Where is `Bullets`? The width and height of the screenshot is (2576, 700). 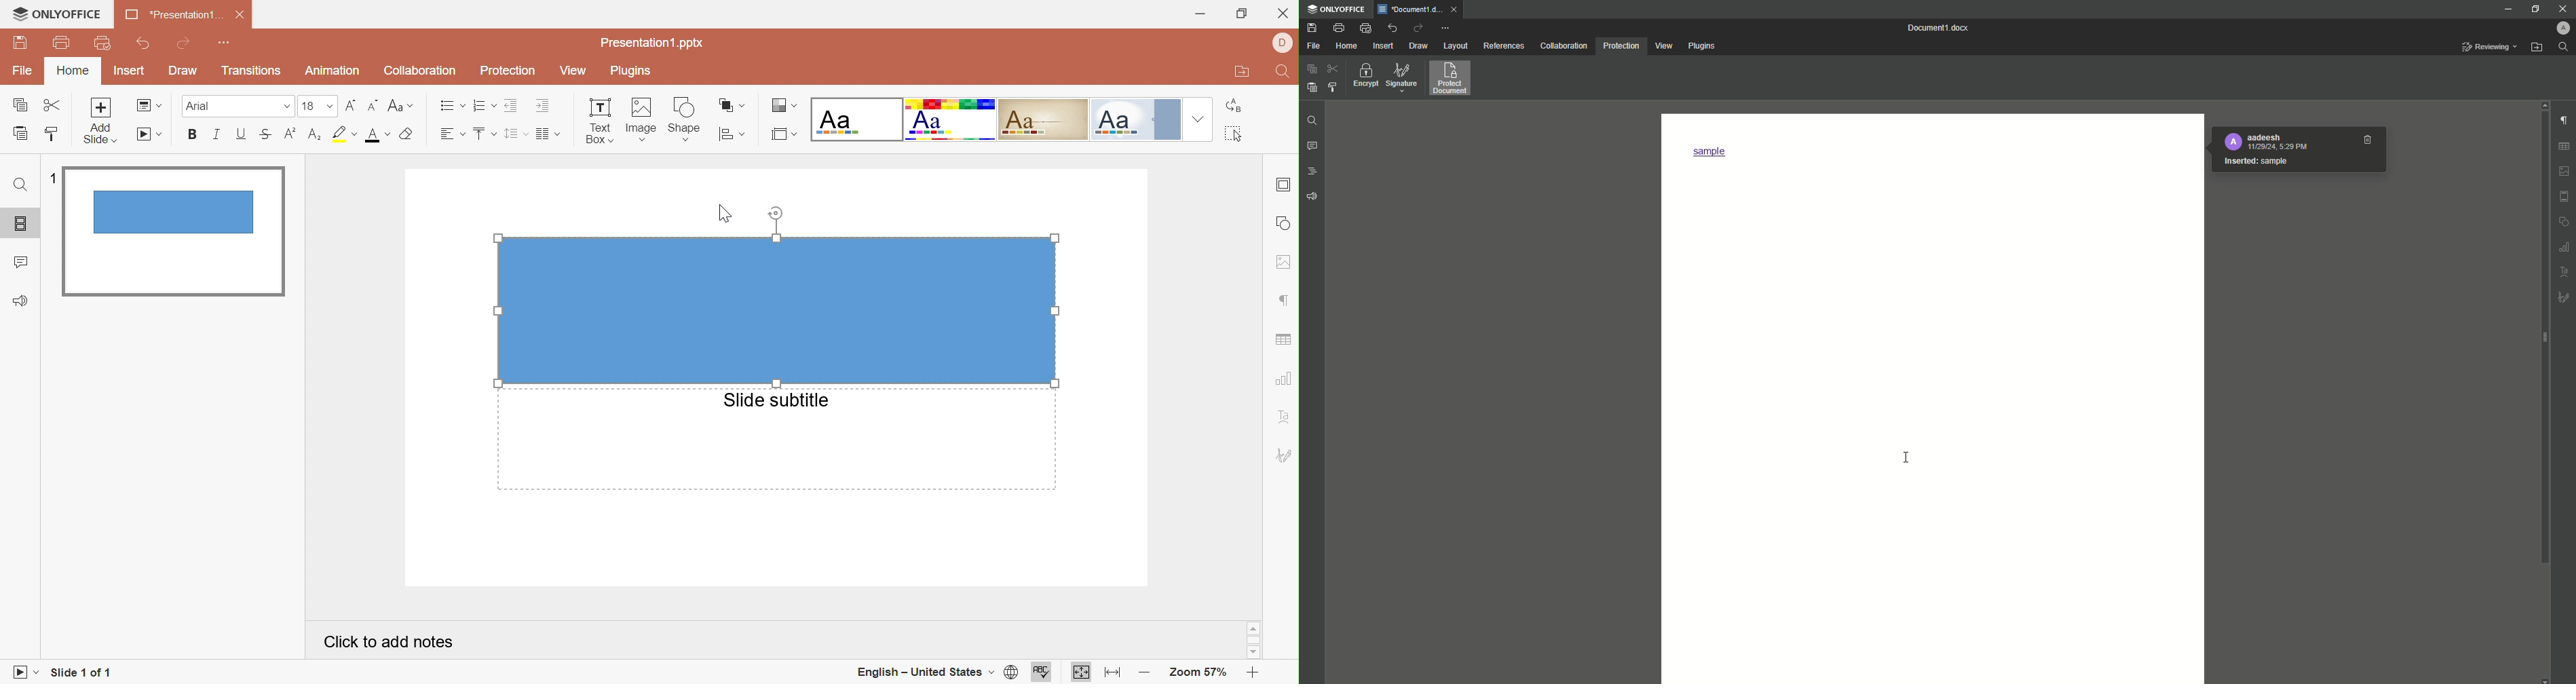
Bullets is located at coordinates (452, 106).